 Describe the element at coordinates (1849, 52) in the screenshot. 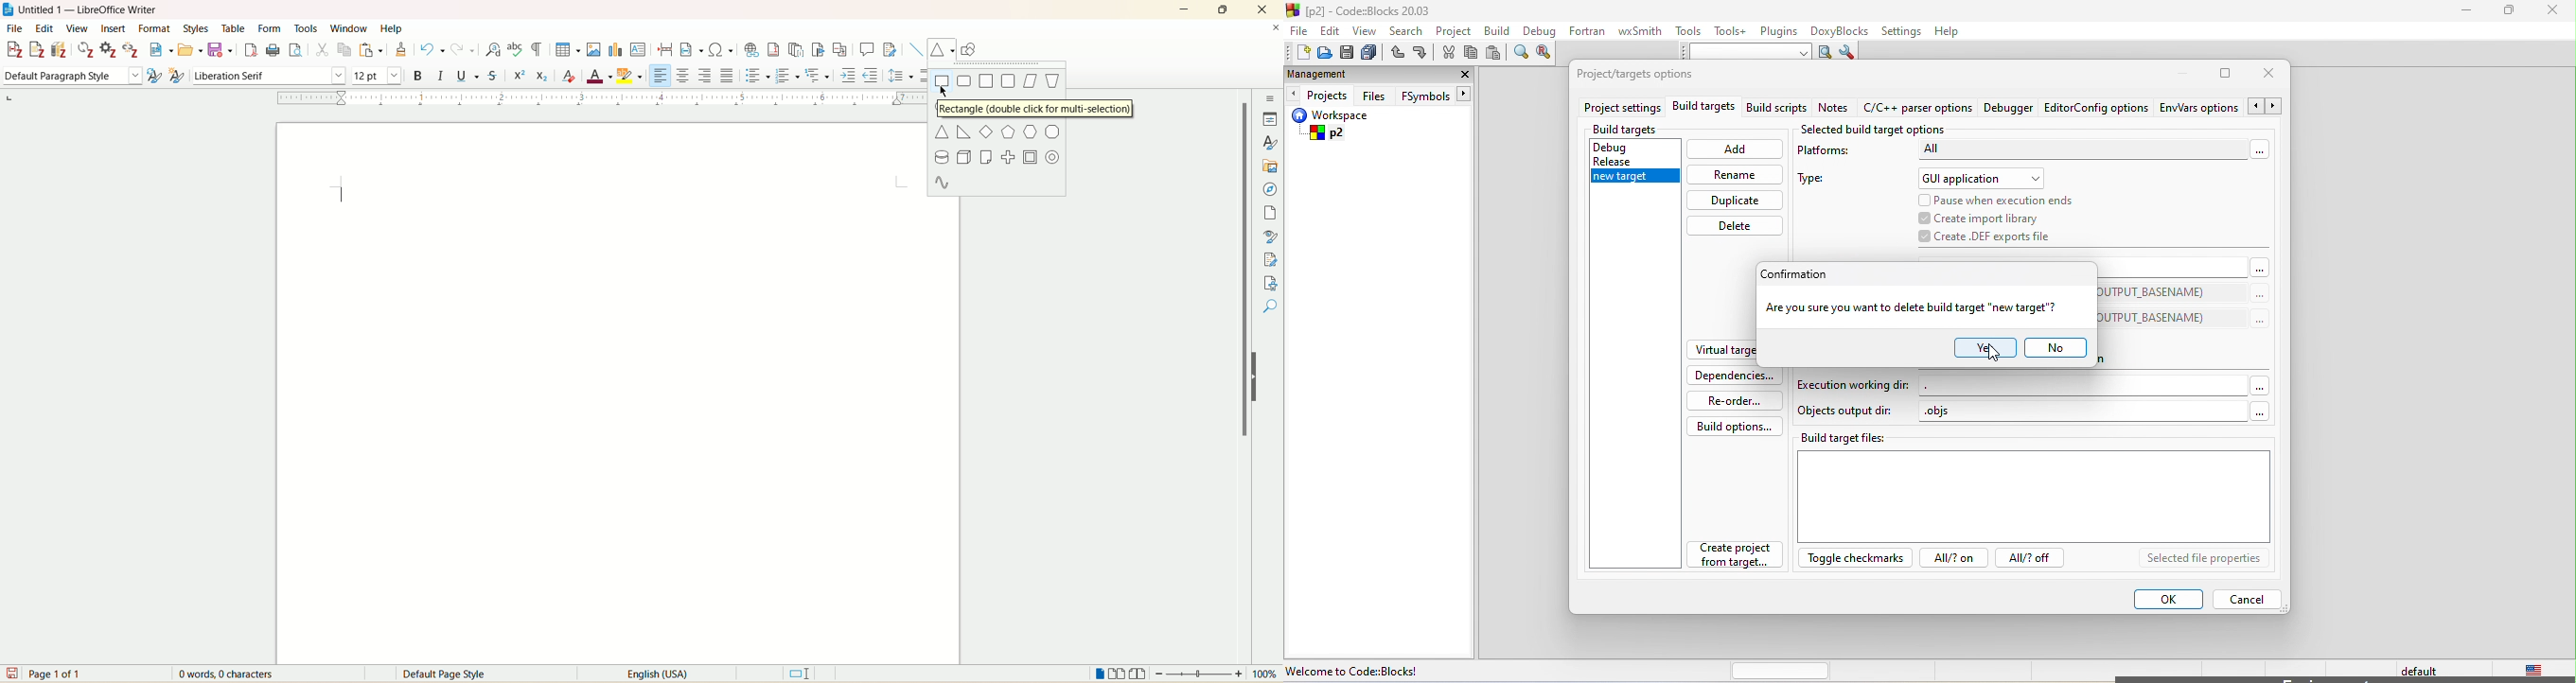

I see `show option window` at that location.